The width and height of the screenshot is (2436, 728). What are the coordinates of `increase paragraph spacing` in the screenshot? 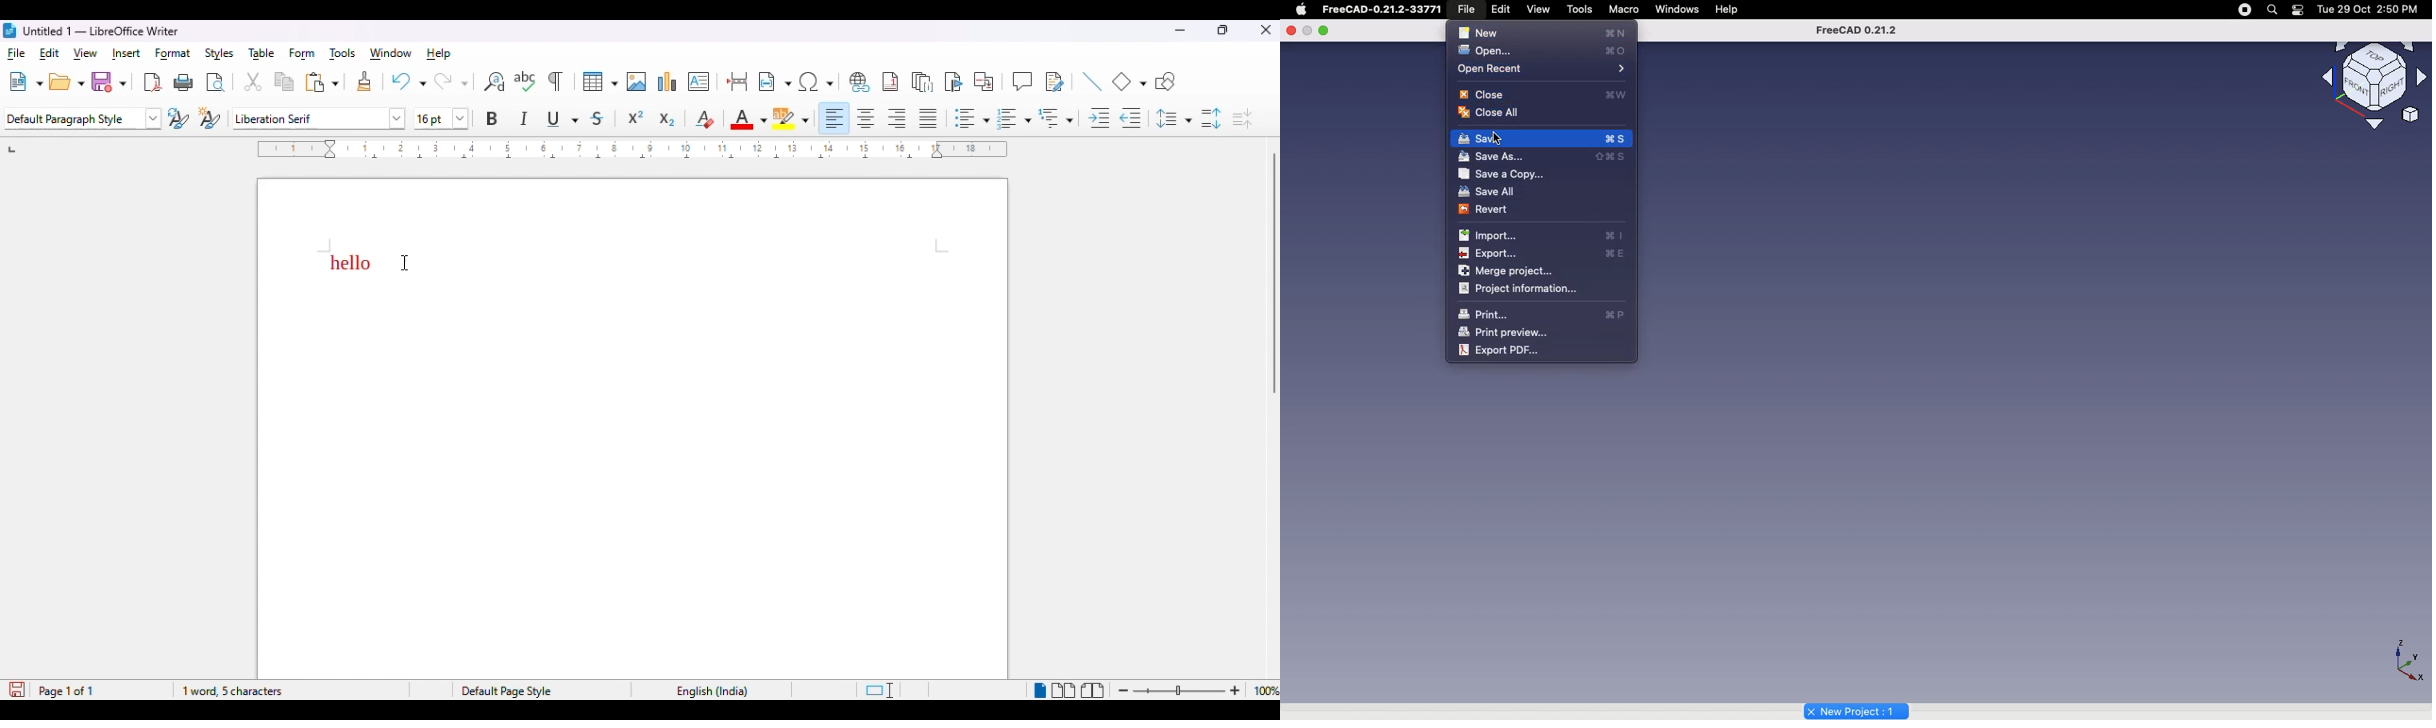 It's located at (1211, 119).